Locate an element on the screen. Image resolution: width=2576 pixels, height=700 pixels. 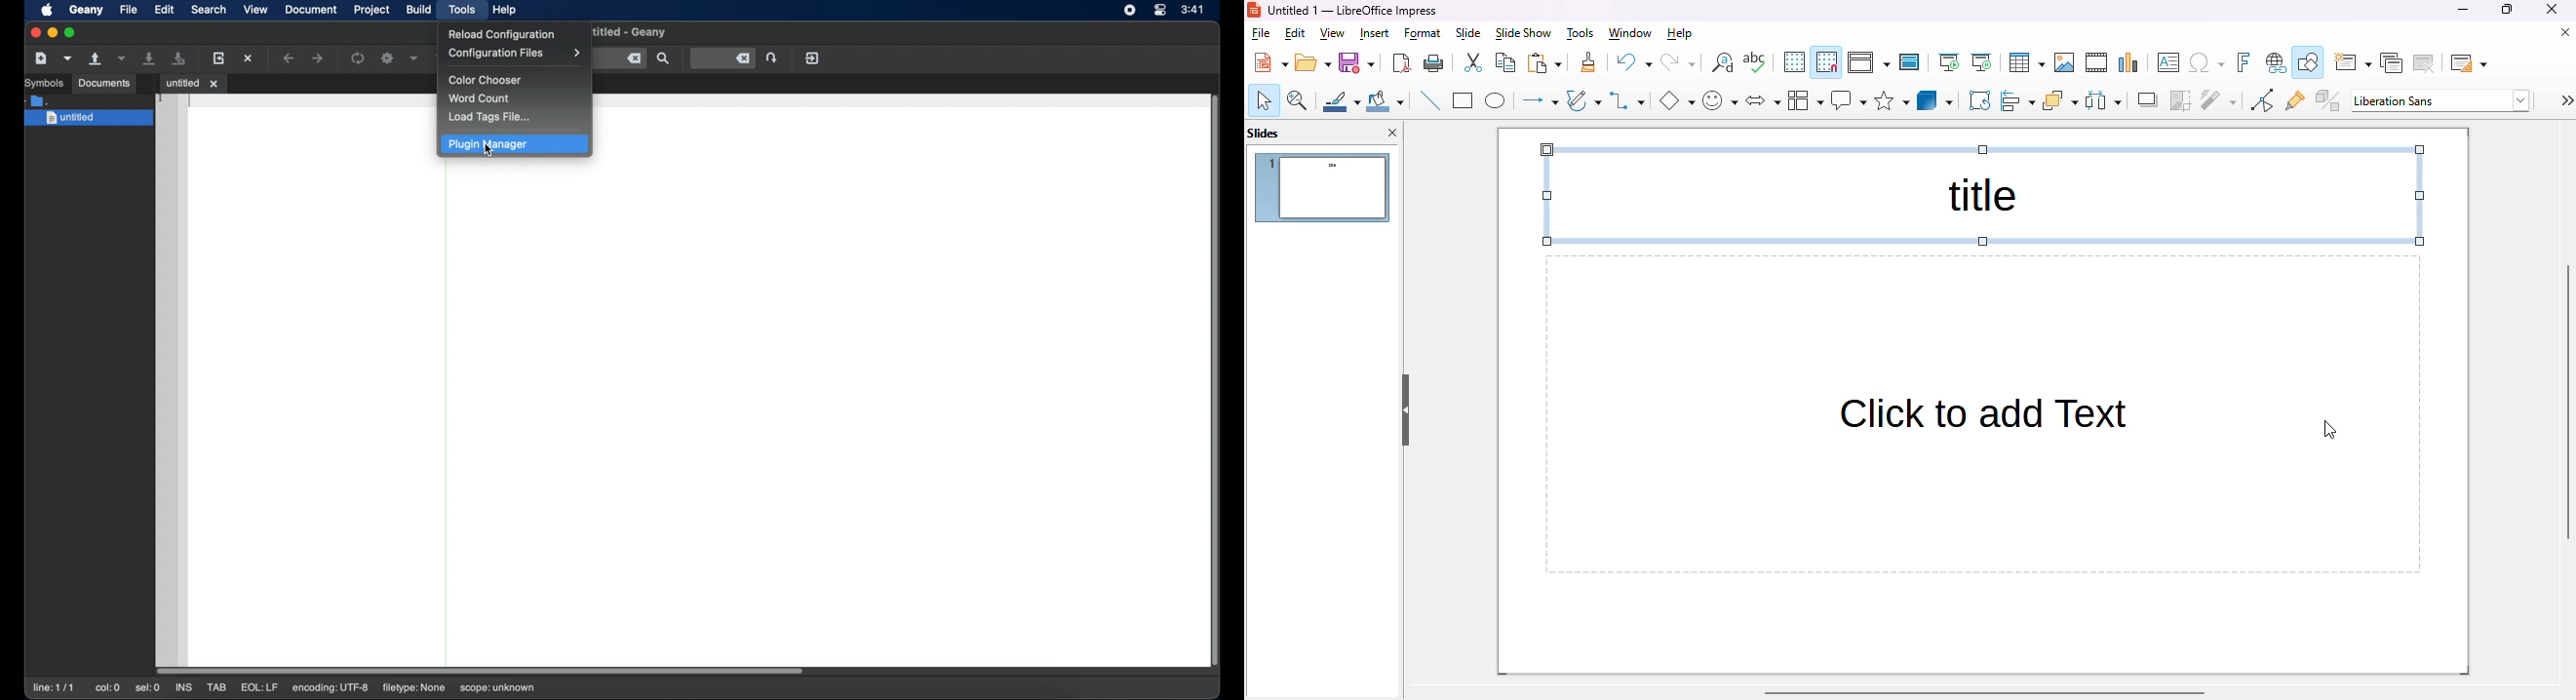
align objects is located at coordinates (2018, 99).